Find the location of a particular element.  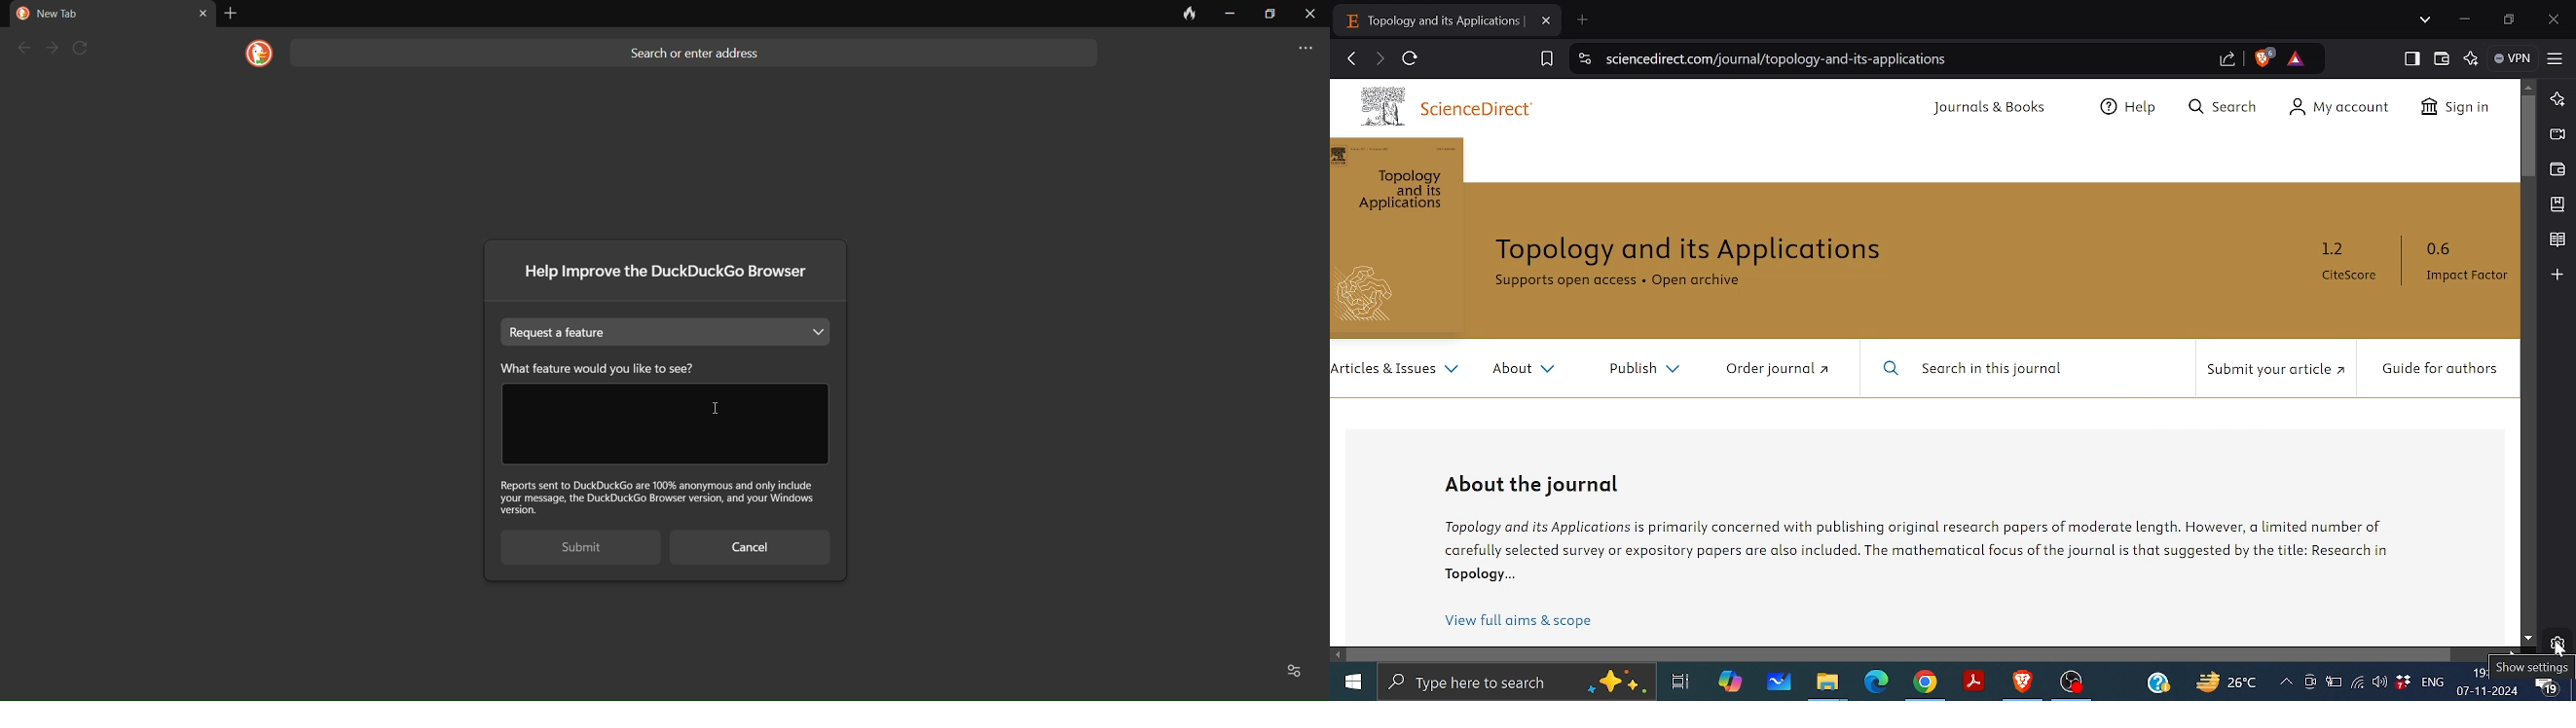

Horizontal scrollbar is located at coordinates (1899, 653).